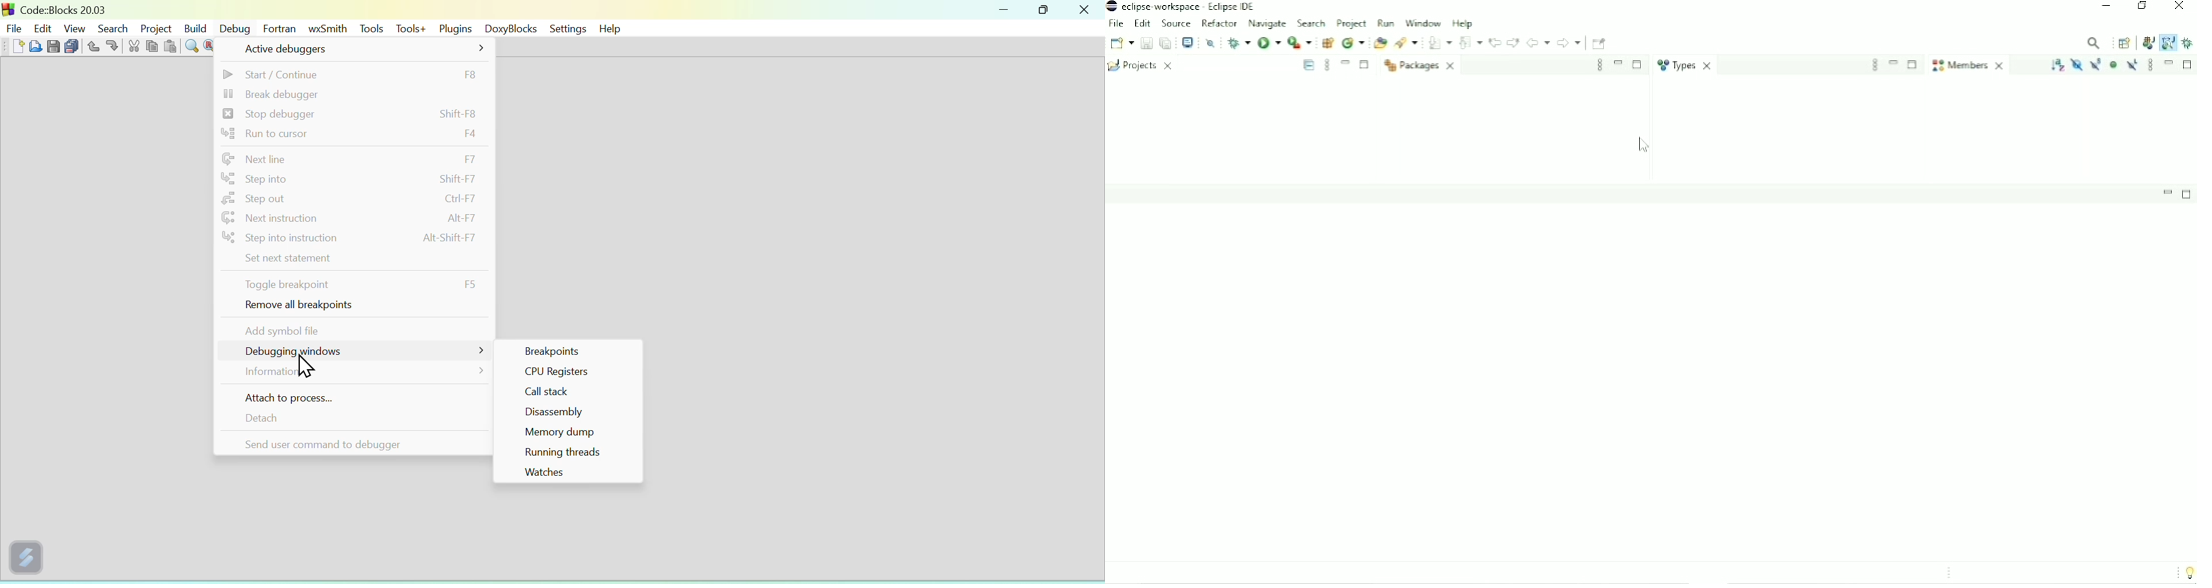 The image size is (2212, 588). What do you see at coordinates (35, 47) in the screenshot?
I see `open file from folder` at bounding box center [35, 47].